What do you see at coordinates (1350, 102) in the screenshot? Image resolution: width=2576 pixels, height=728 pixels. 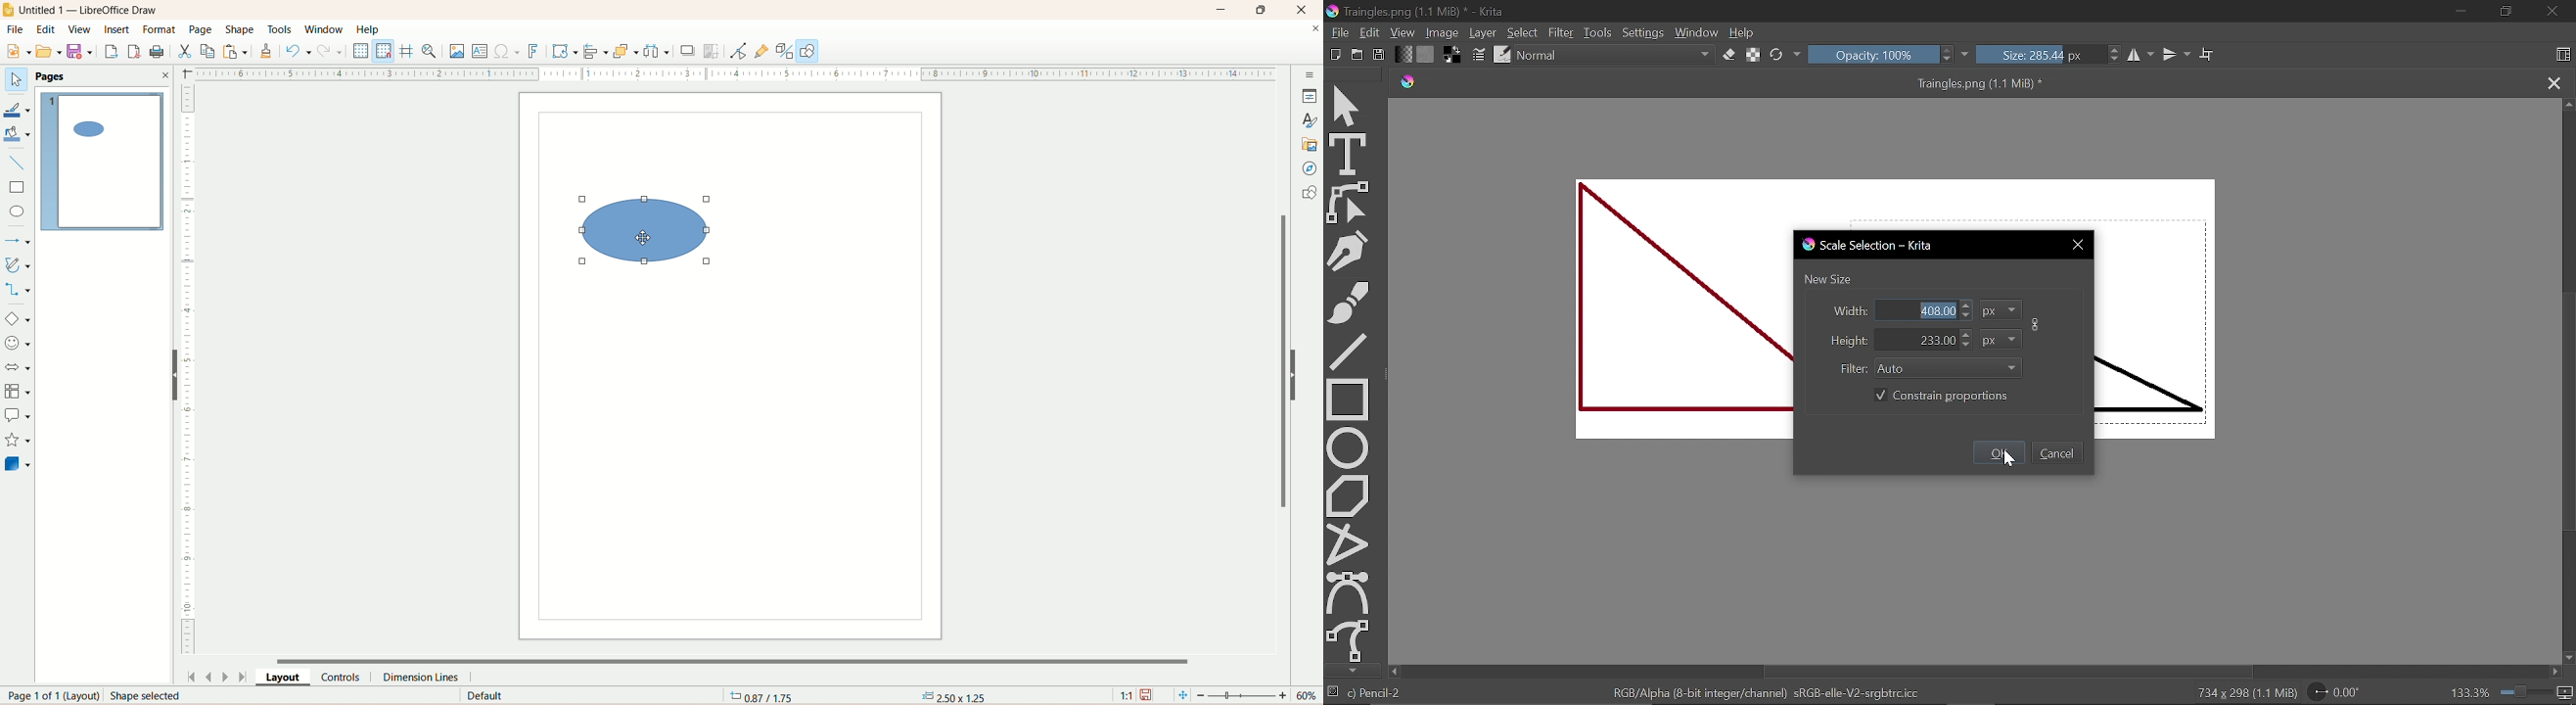 I see `Move` at bounding box center [1350, 102].